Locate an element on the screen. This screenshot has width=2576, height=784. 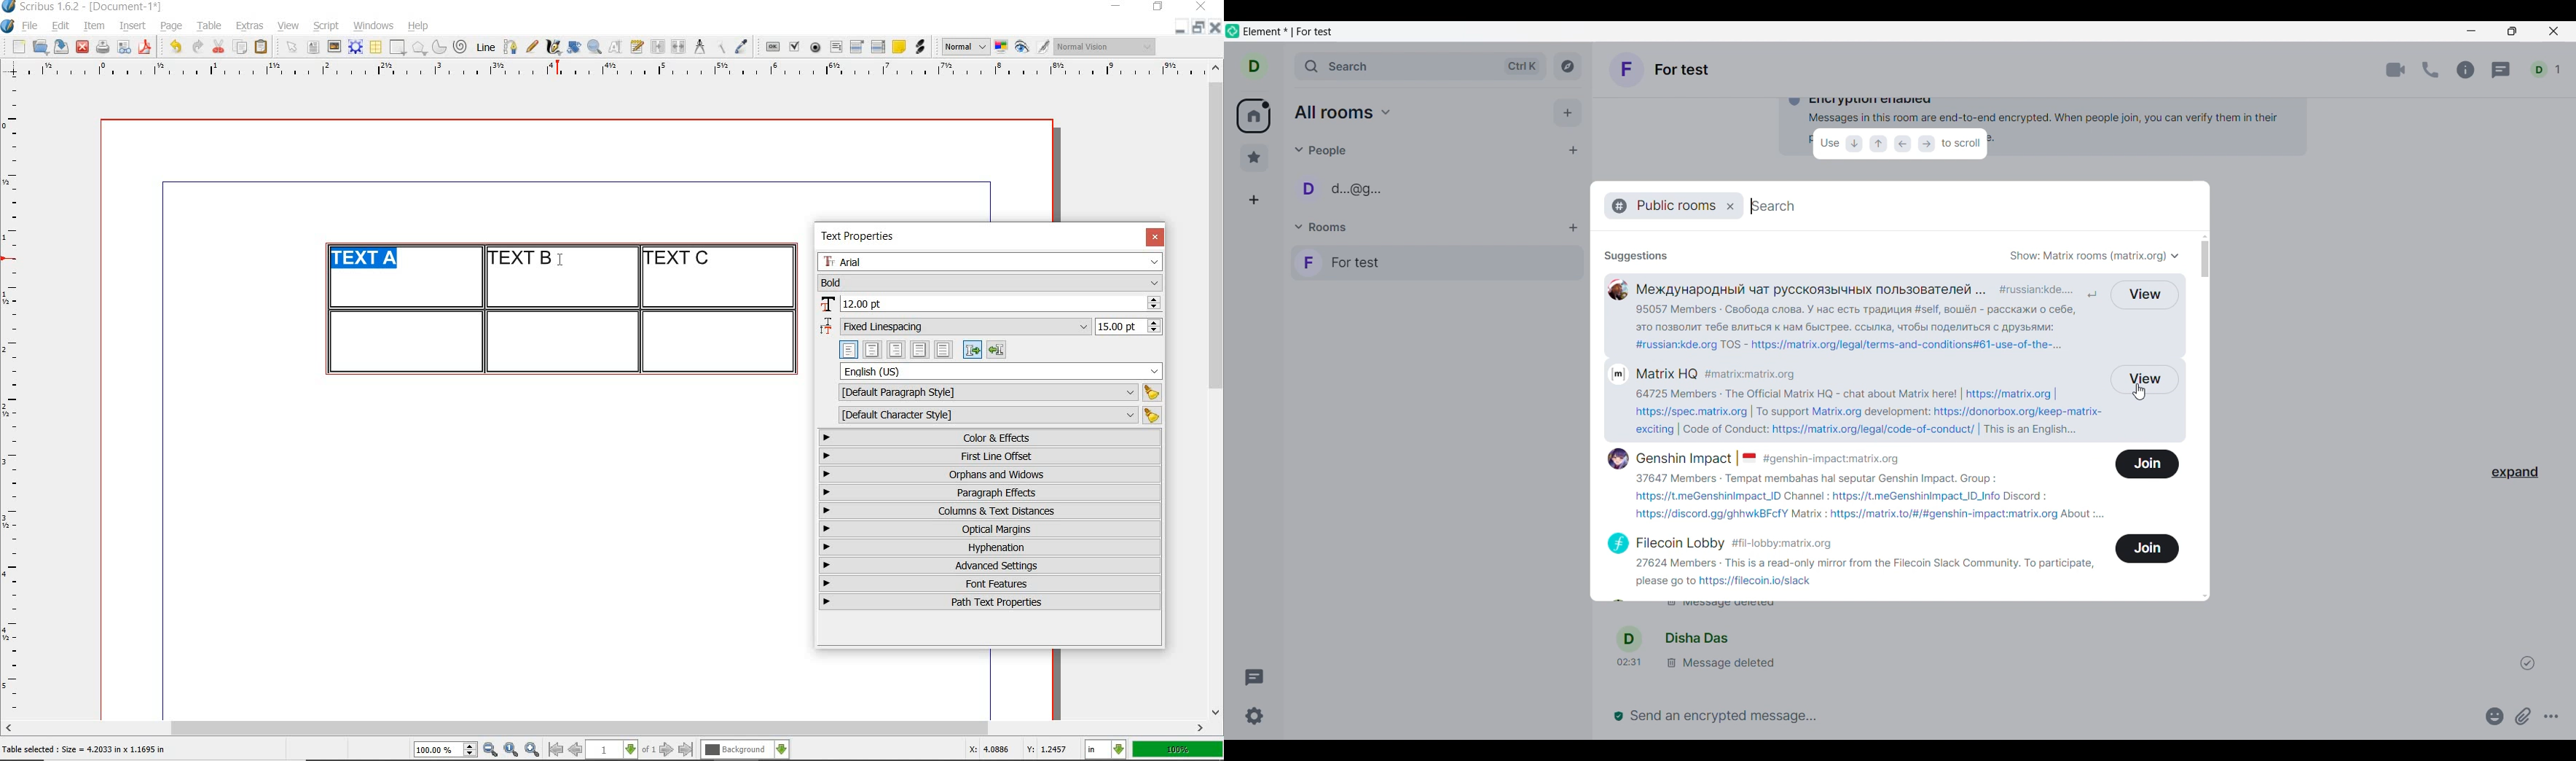
public rooms is located at coordinates (1670, 205).